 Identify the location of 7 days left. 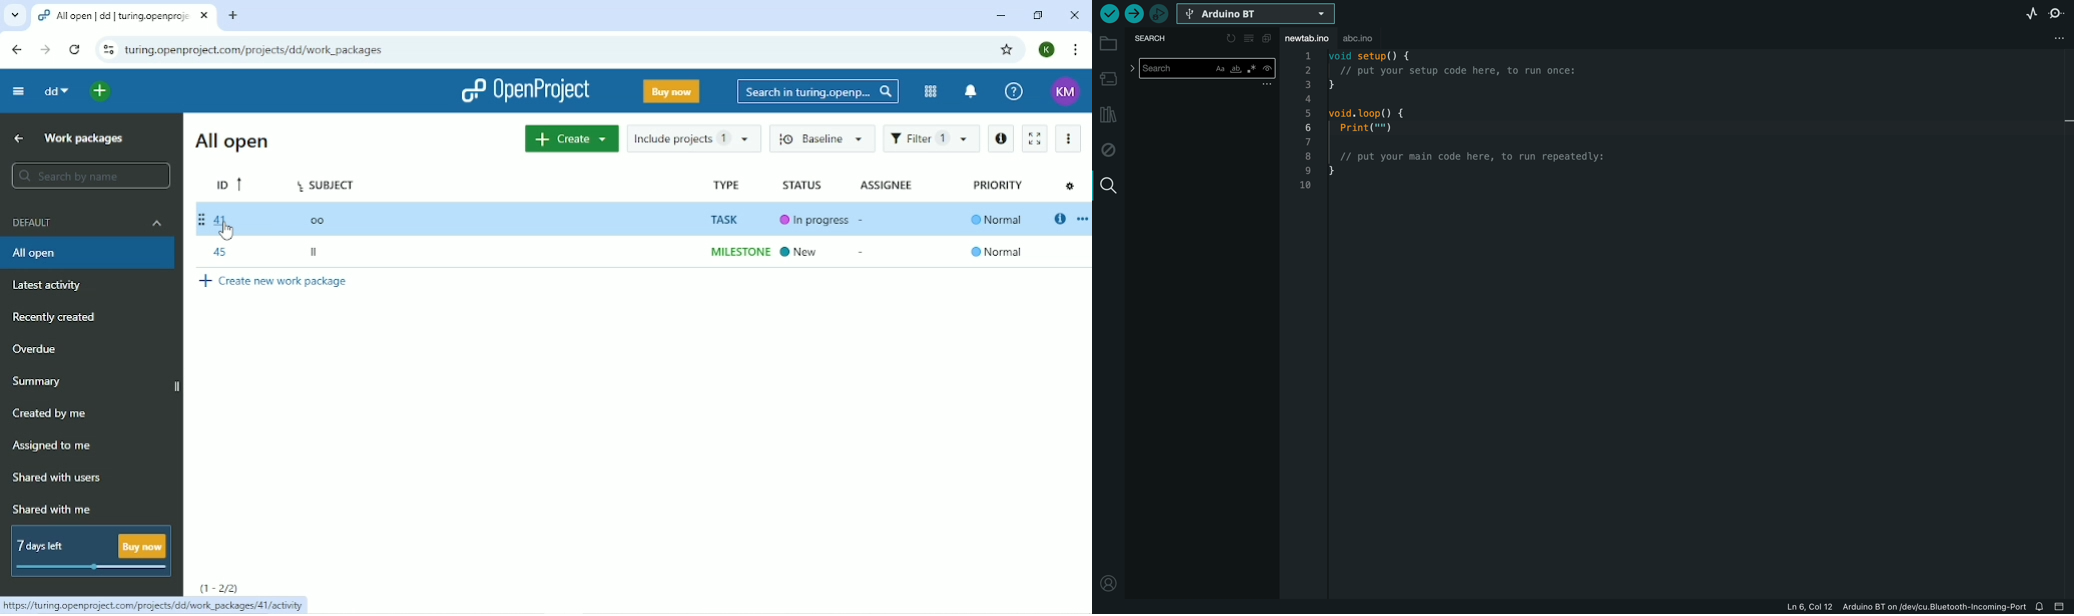
(91, 550).